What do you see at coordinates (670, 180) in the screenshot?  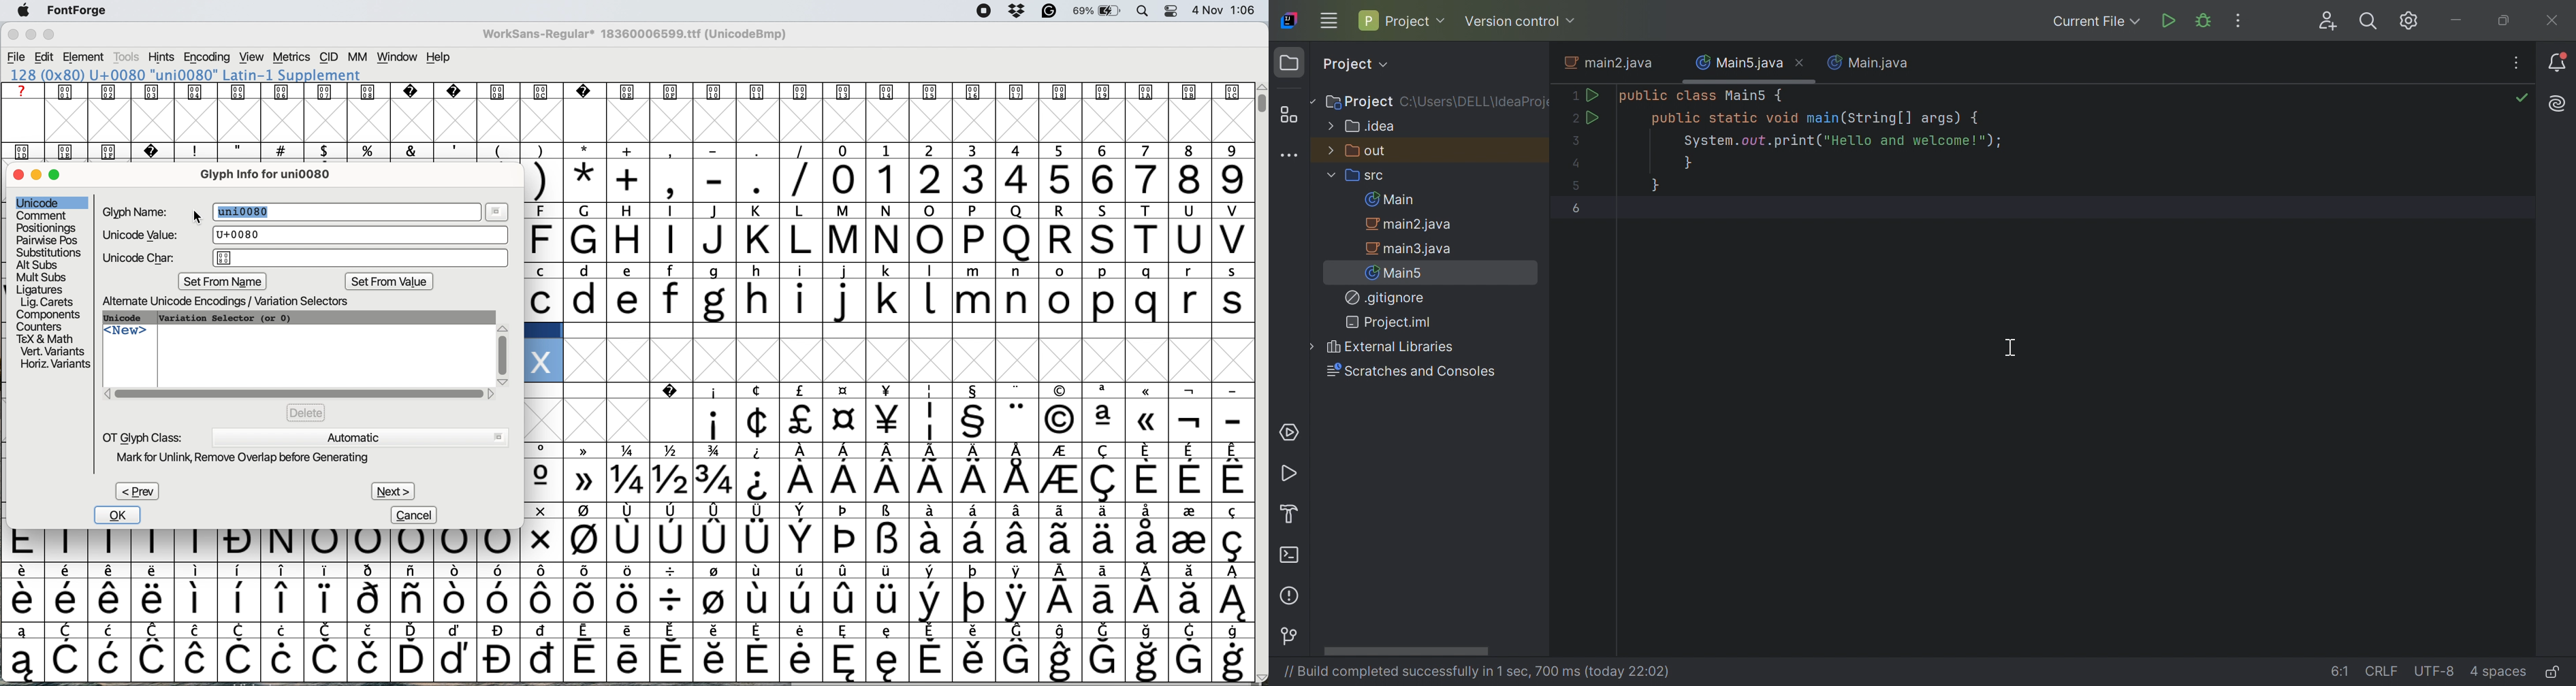 I see `special characters` at bounding box center [670, 180].